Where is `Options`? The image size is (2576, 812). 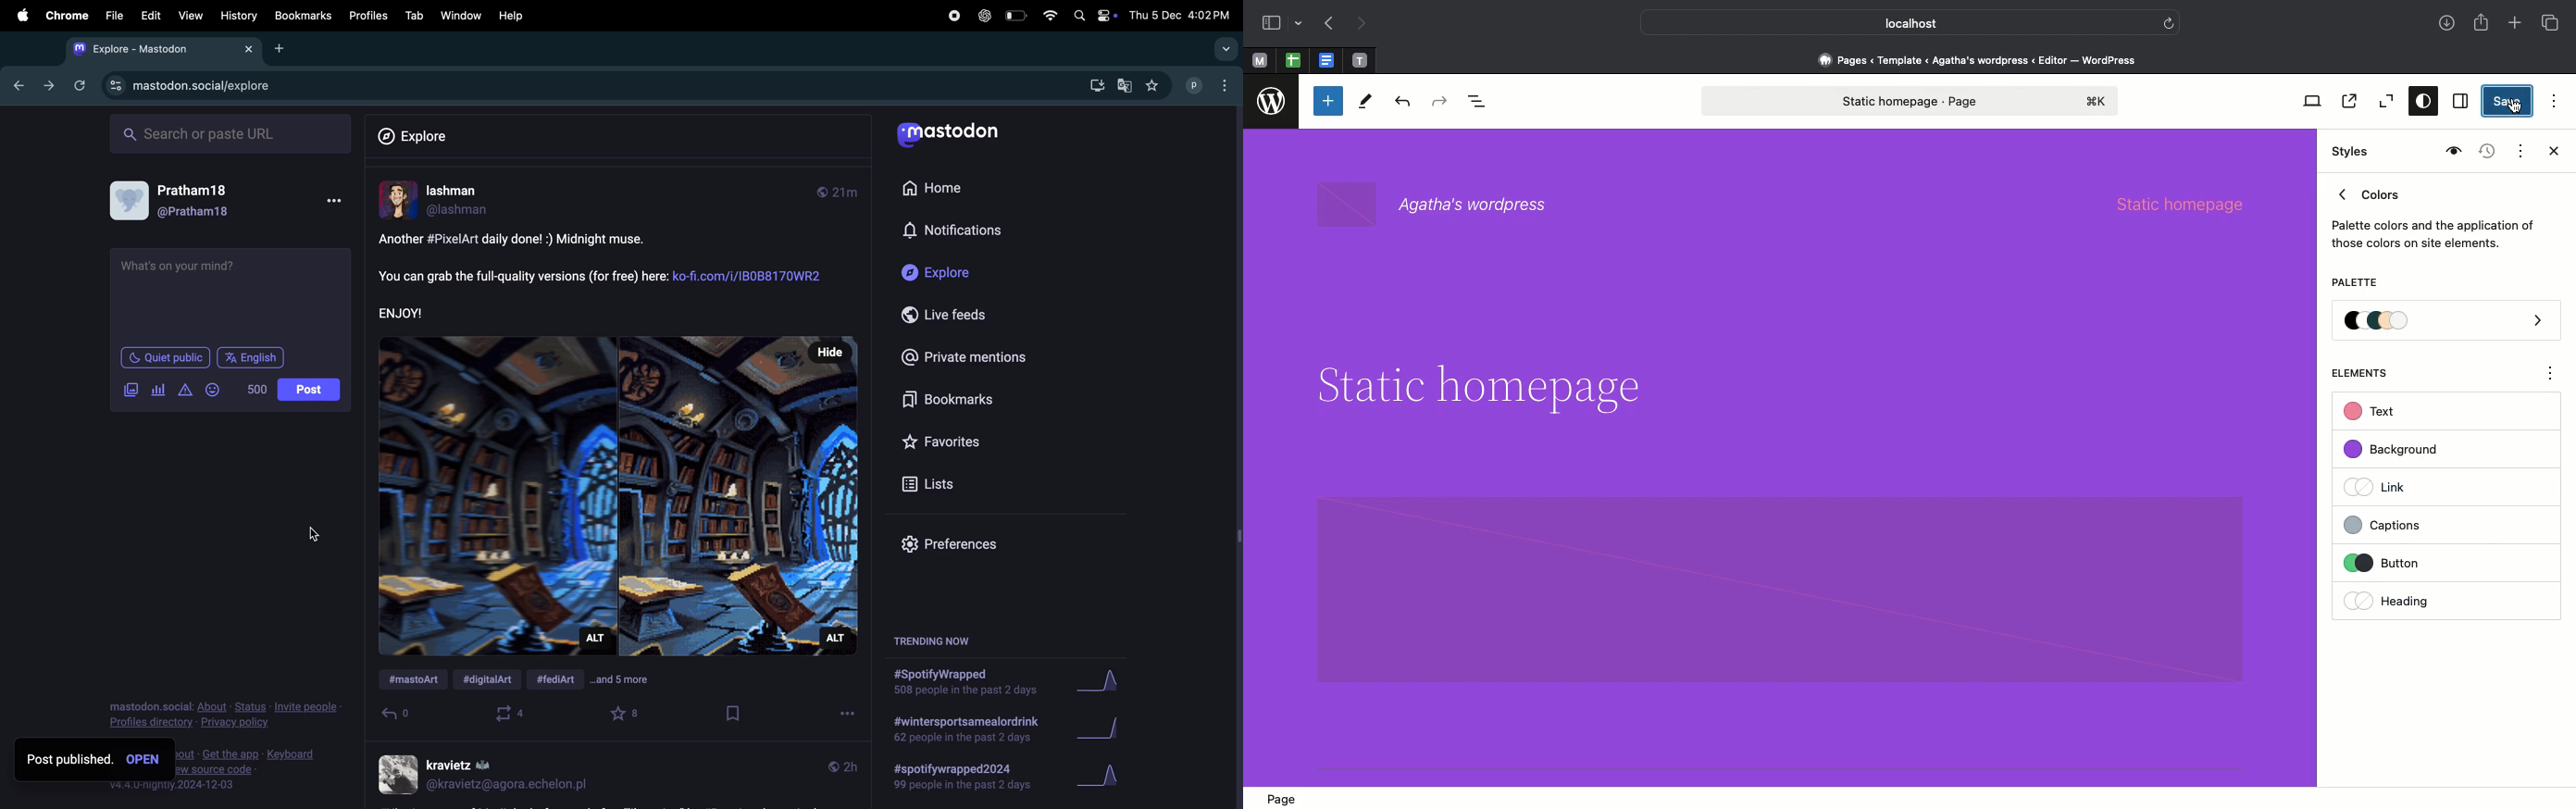
Options is located at coordinates (2552, 98).